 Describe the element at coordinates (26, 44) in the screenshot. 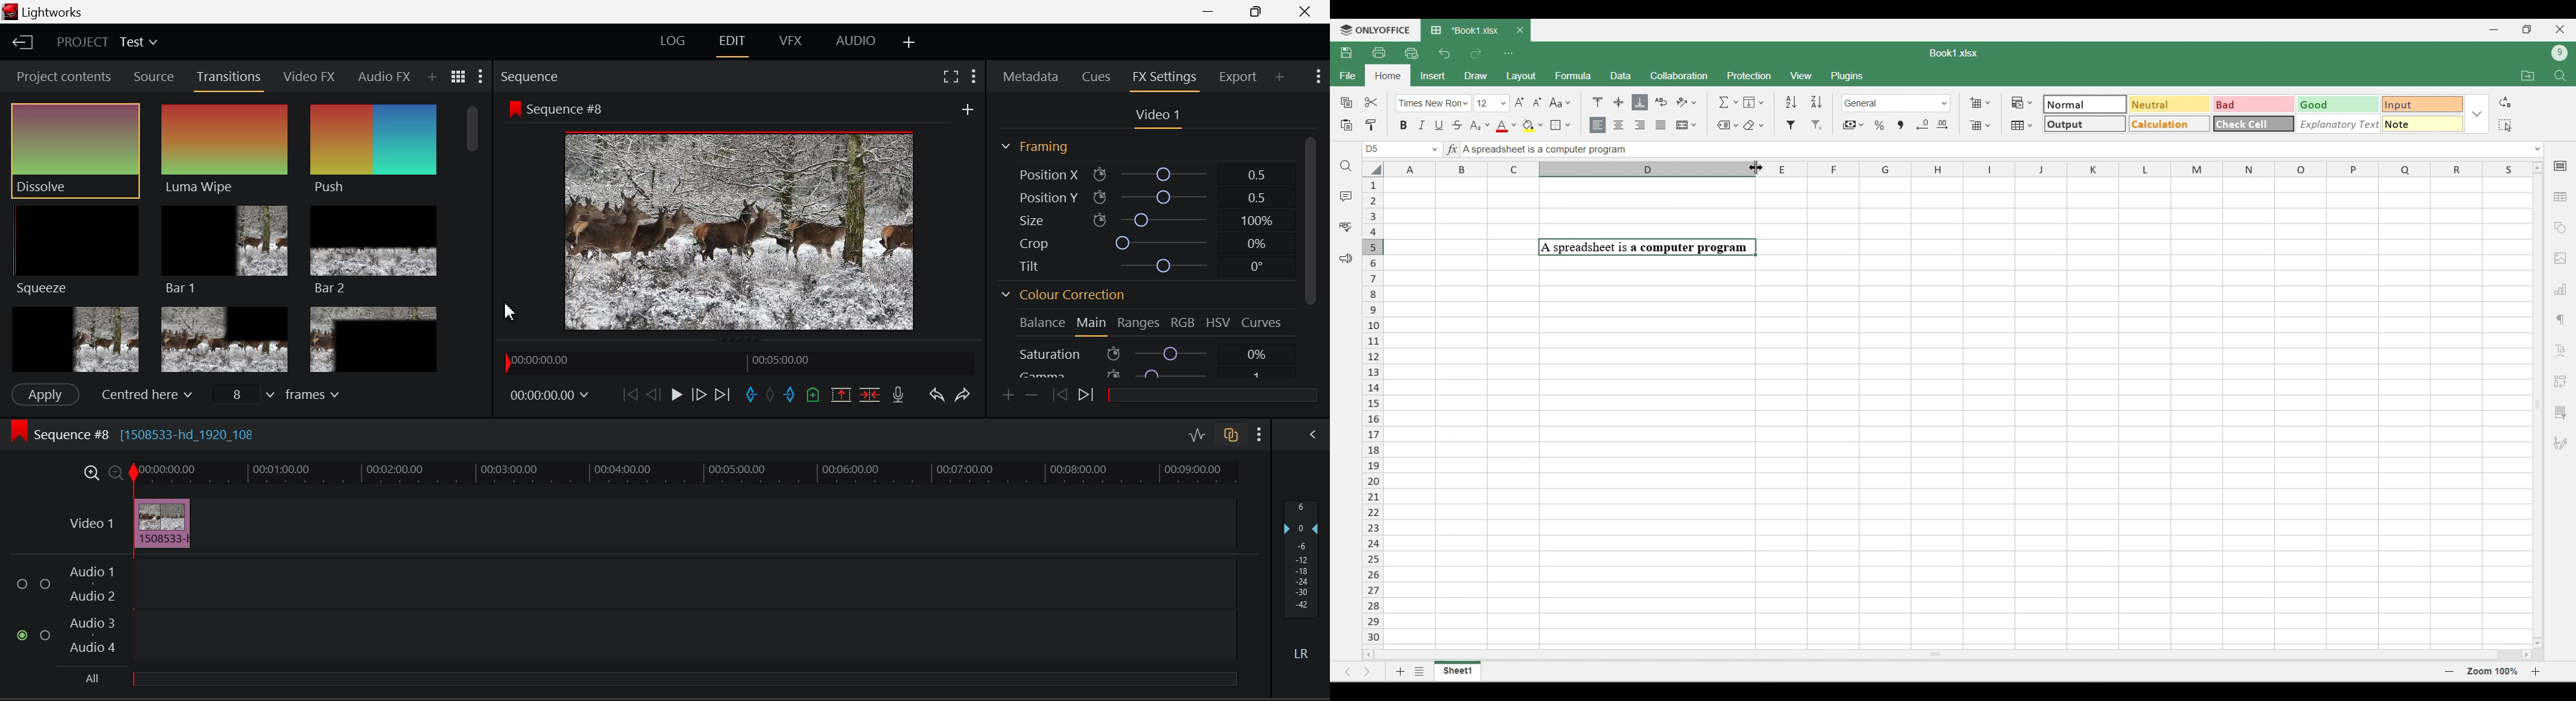

I see `Back to Homepage` at that location.